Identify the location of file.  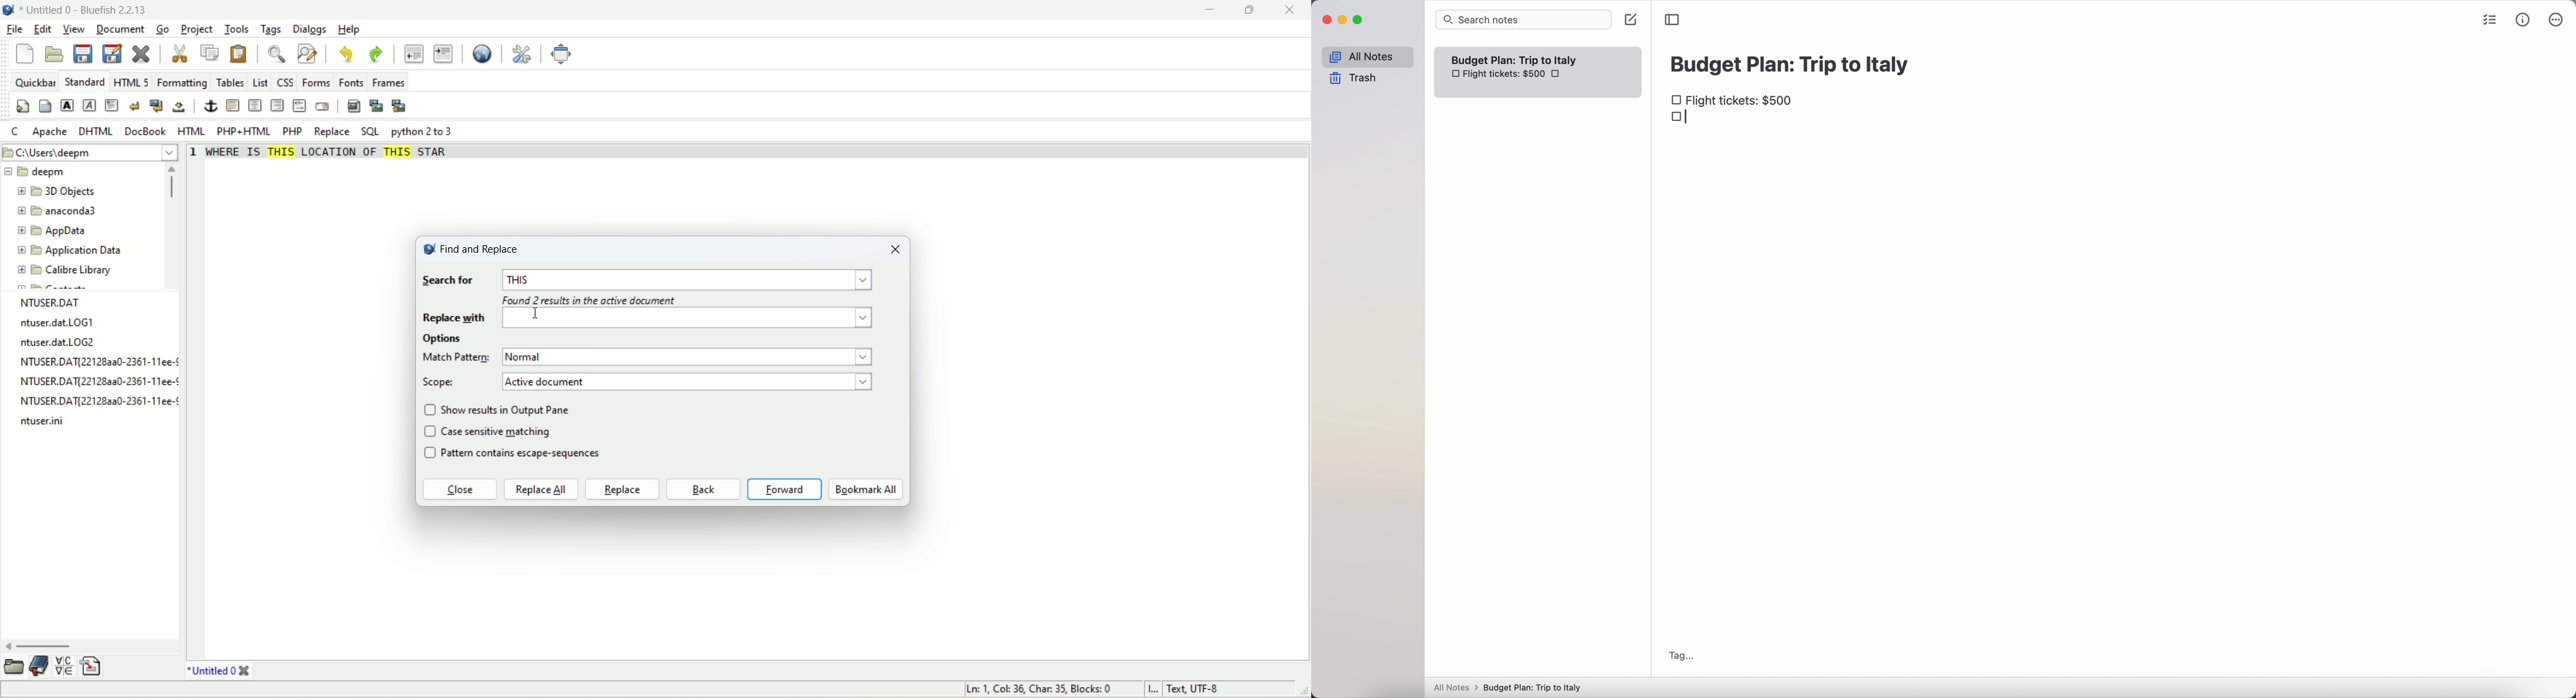
(13, 29).